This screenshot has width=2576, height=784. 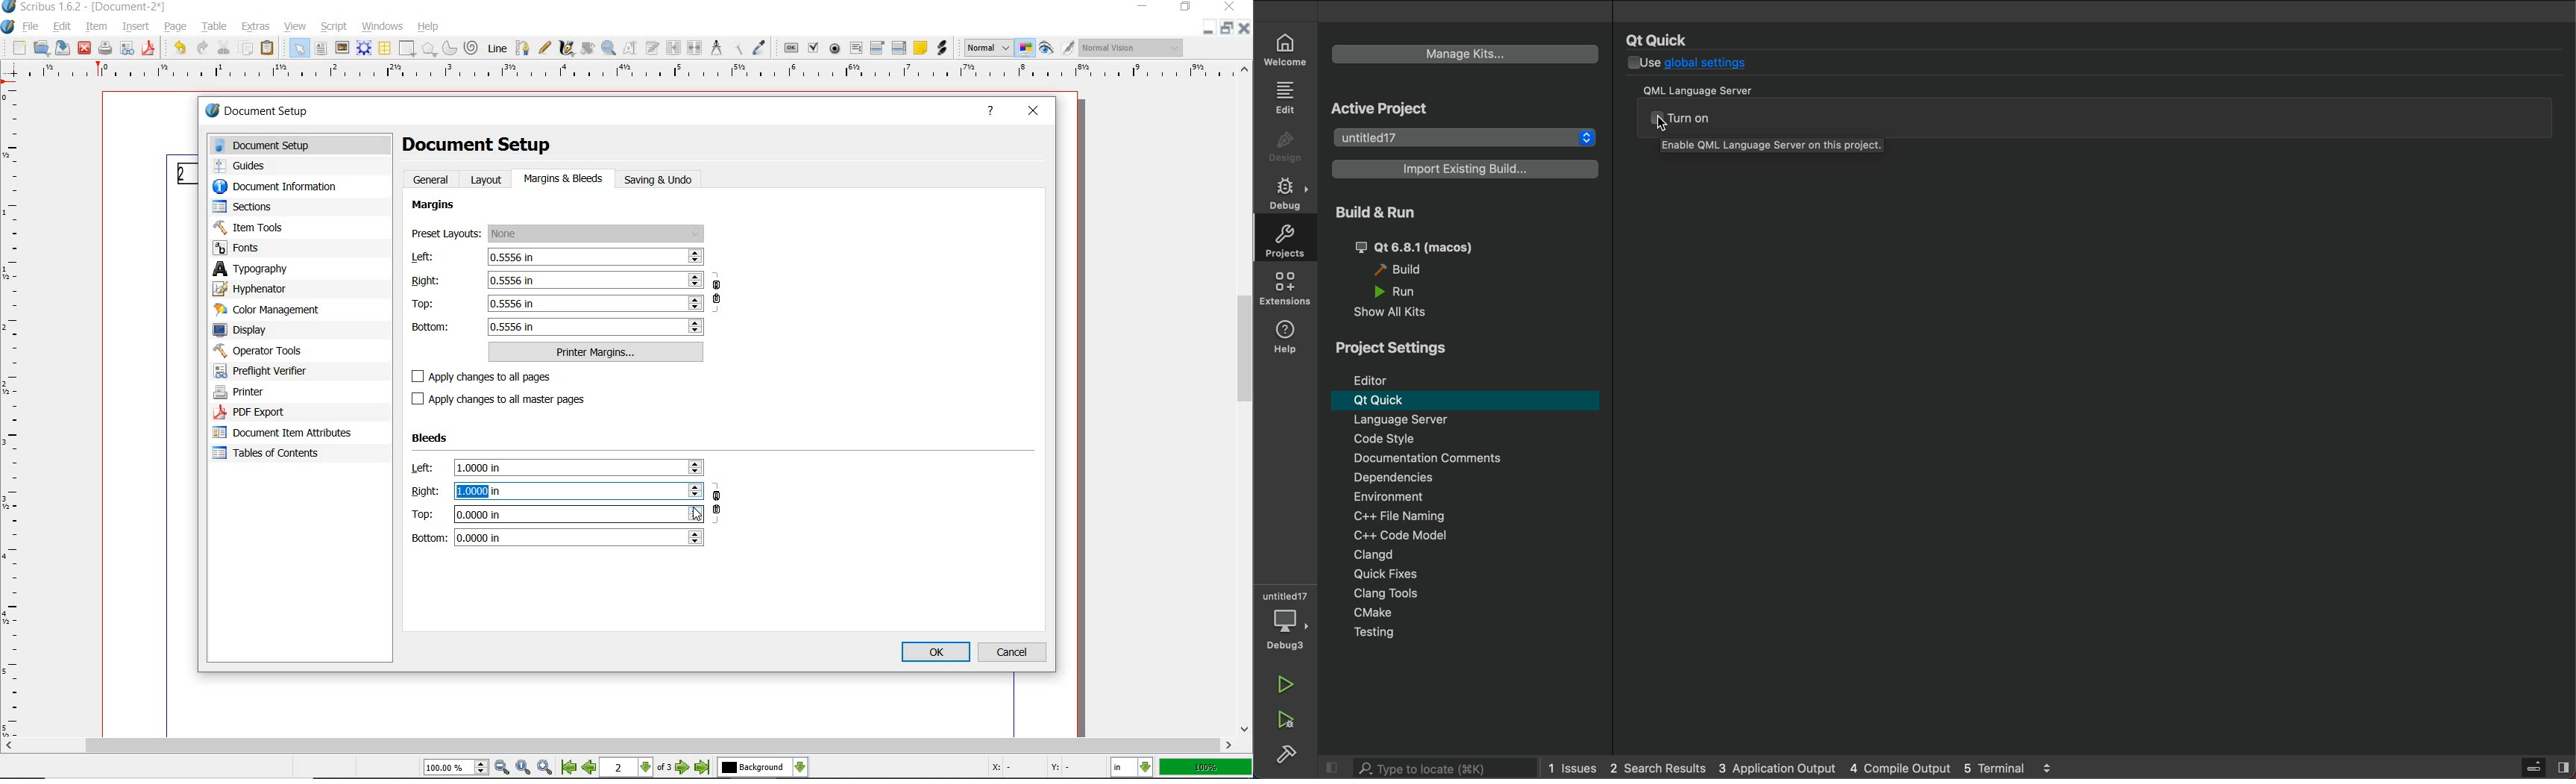 I want to click on saving & undo, so click(x=667, y=181).